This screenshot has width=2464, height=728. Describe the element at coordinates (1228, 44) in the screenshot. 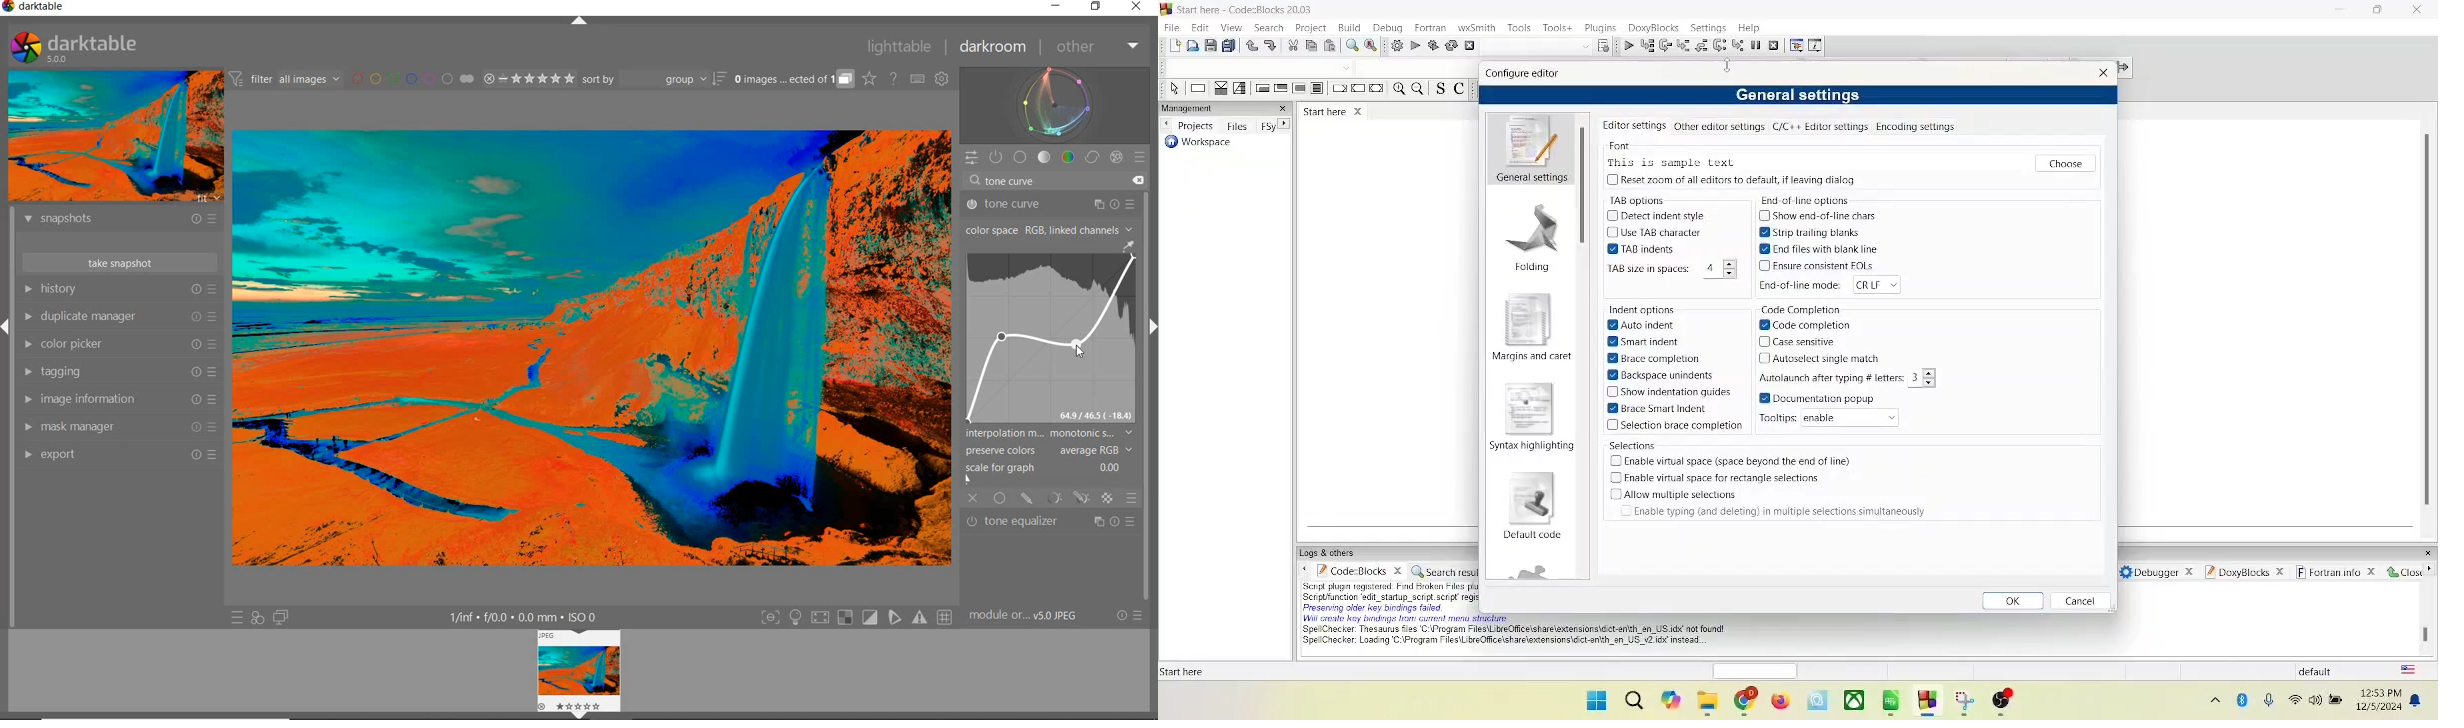

I see `save everything` at that location.